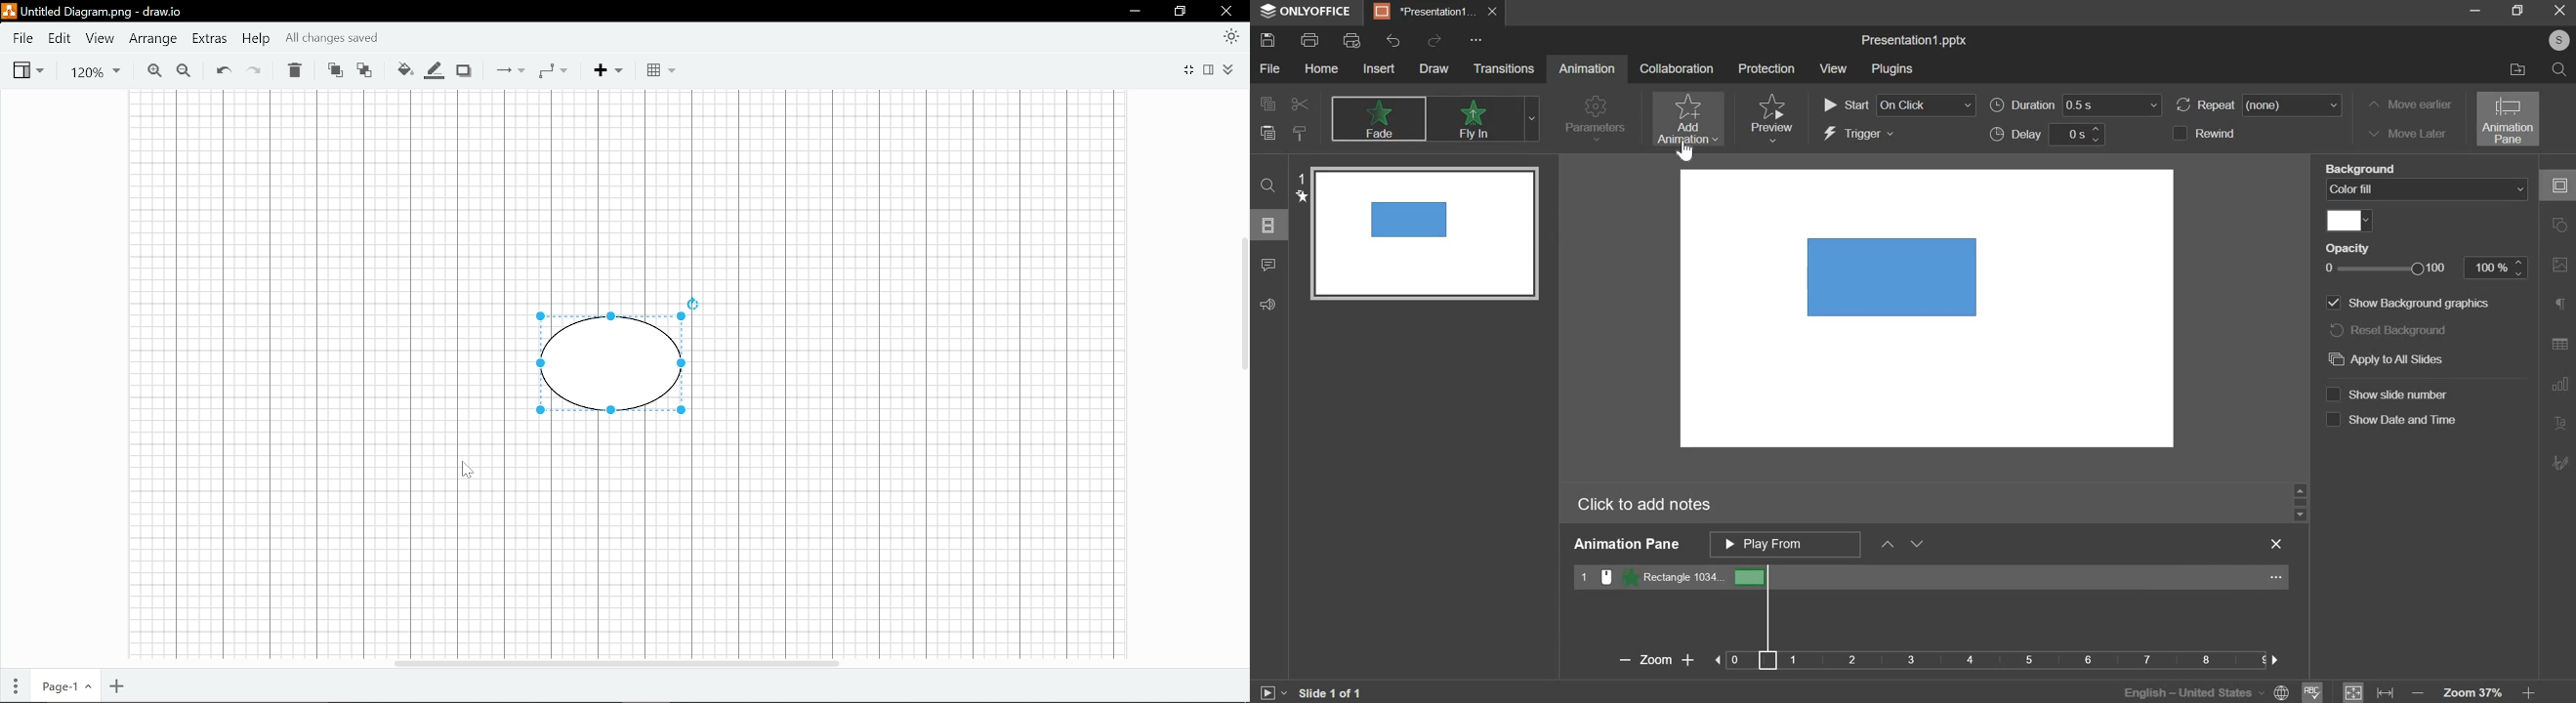  What do you see at coordinates (1378, 117) in the screenshot?
I see `none` at bounding box center [1378, 117].